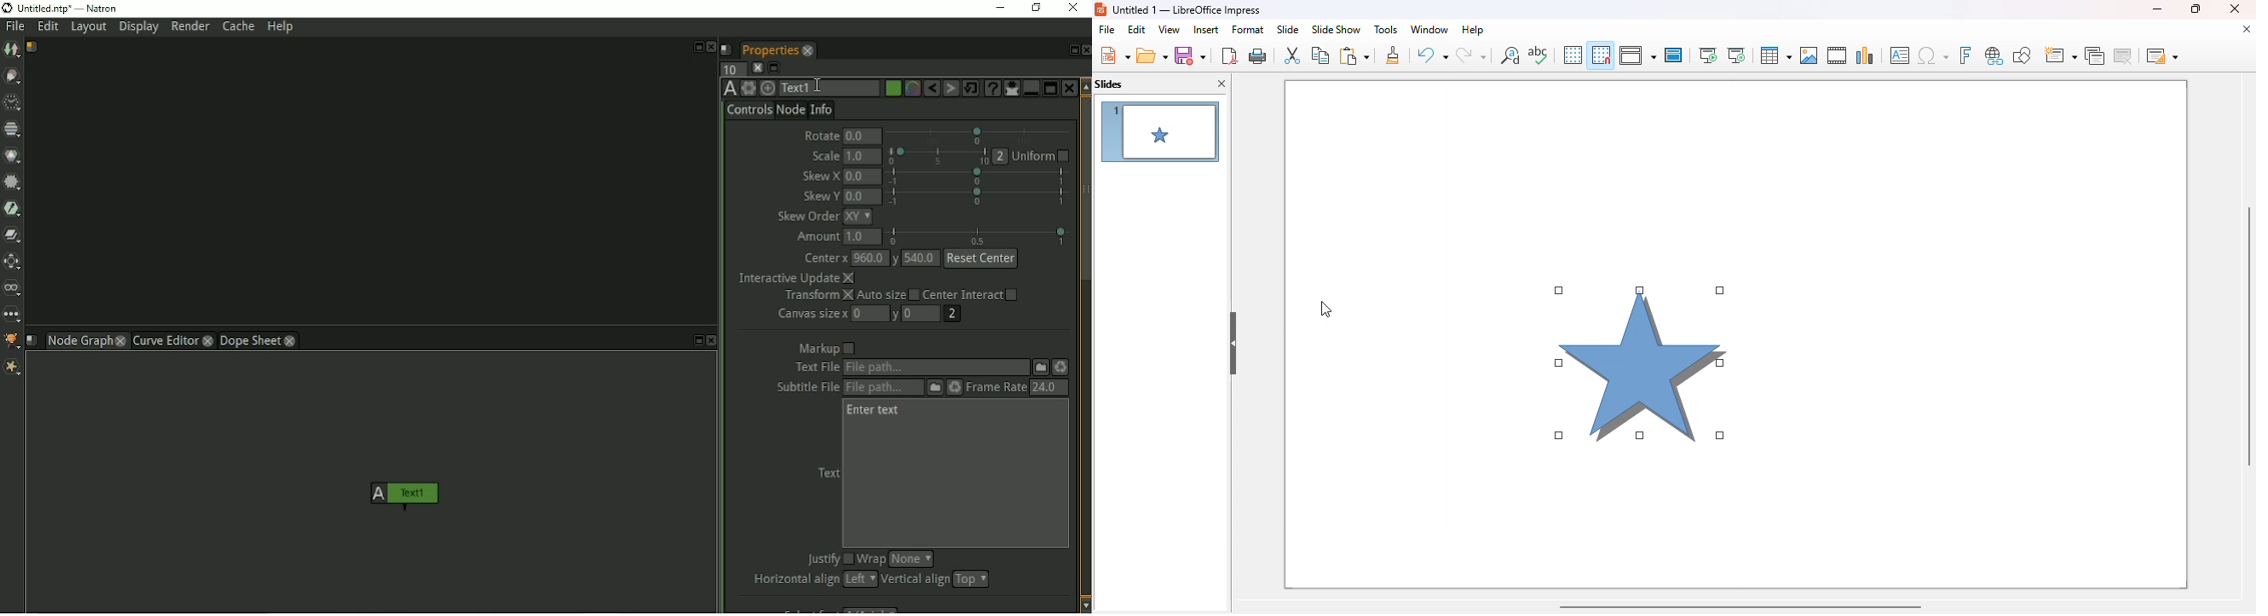 The height and width of the screenshot is (616, 2268). I want to click on minimize, so click(2157, 9).